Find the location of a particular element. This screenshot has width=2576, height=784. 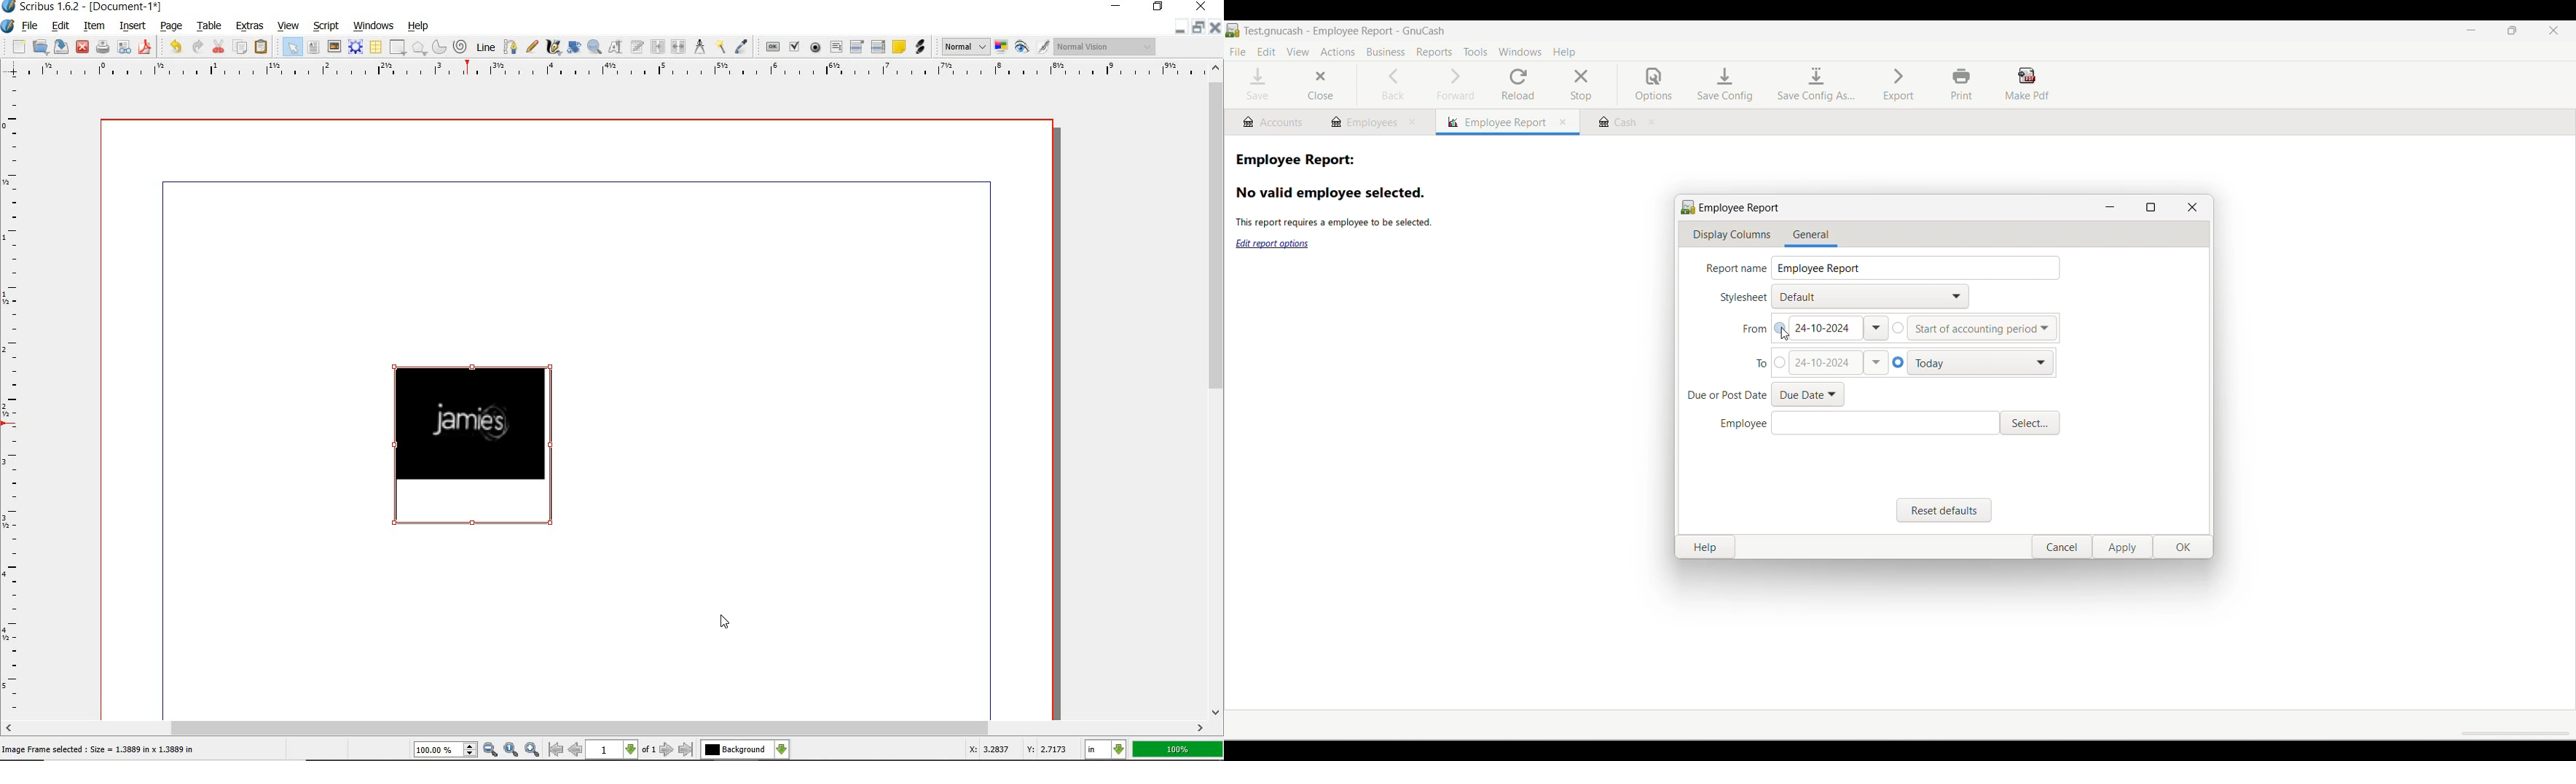

save is located at coordinates (103, 45).